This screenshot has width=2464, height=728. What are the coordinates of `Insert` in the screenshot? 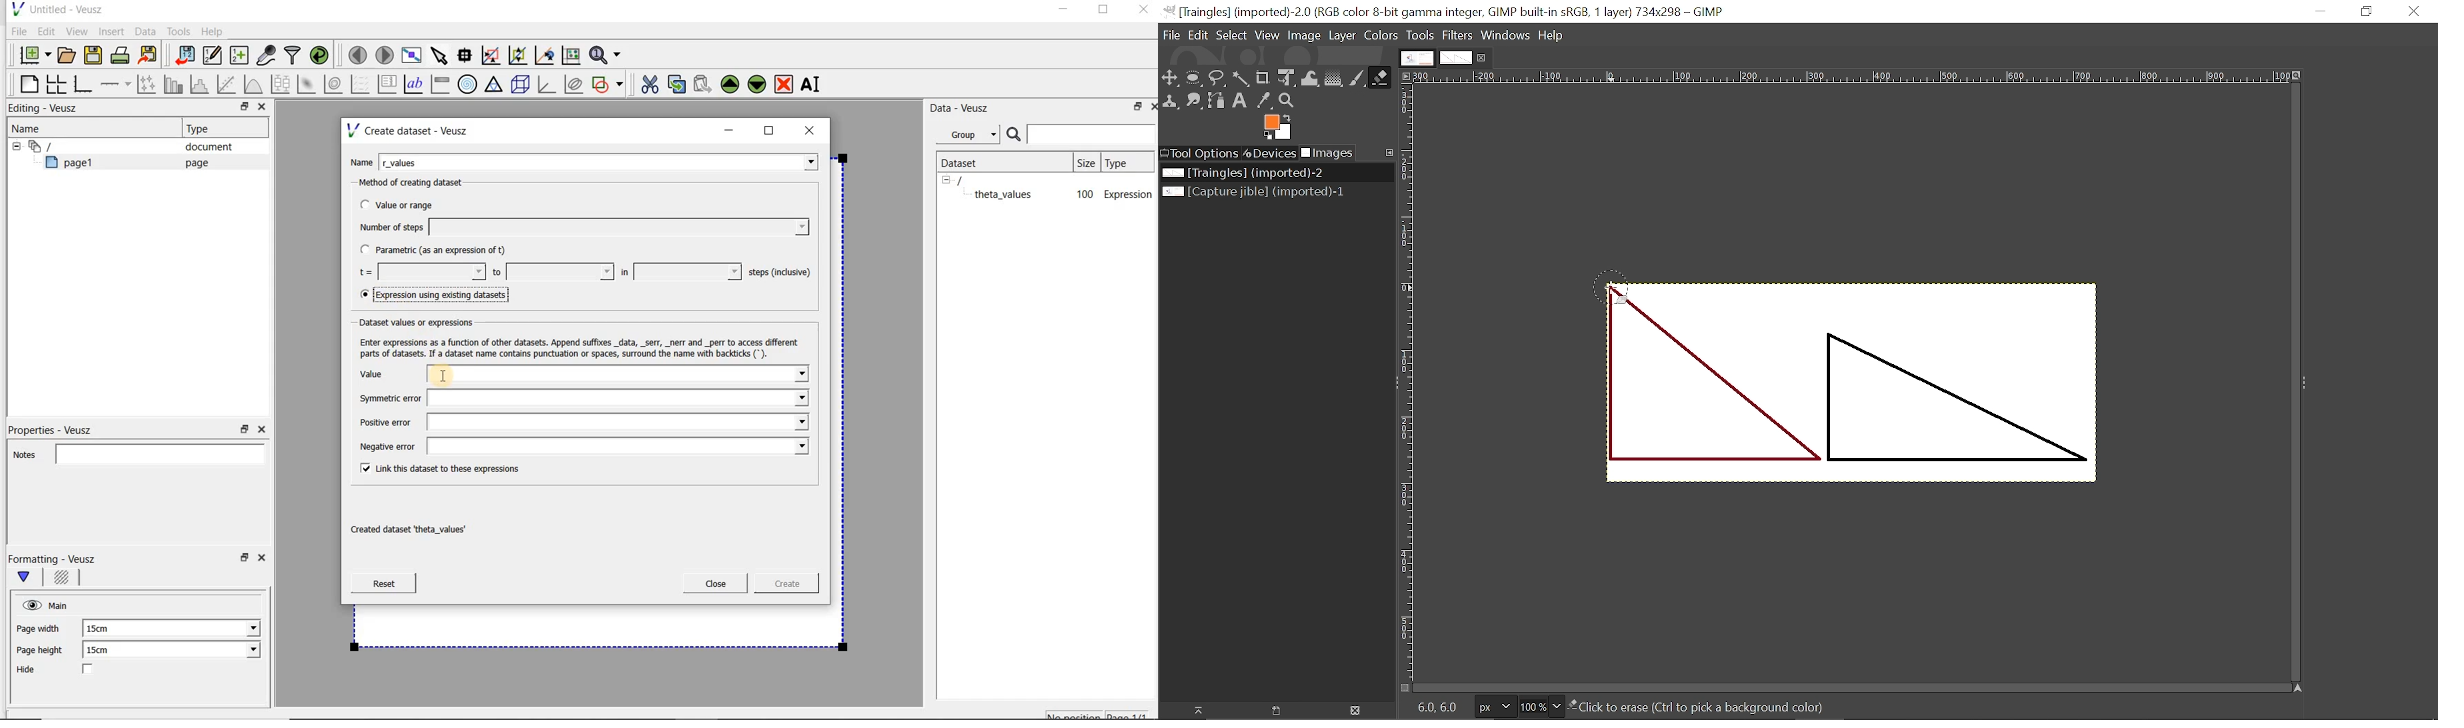 It's located at (113, 31).